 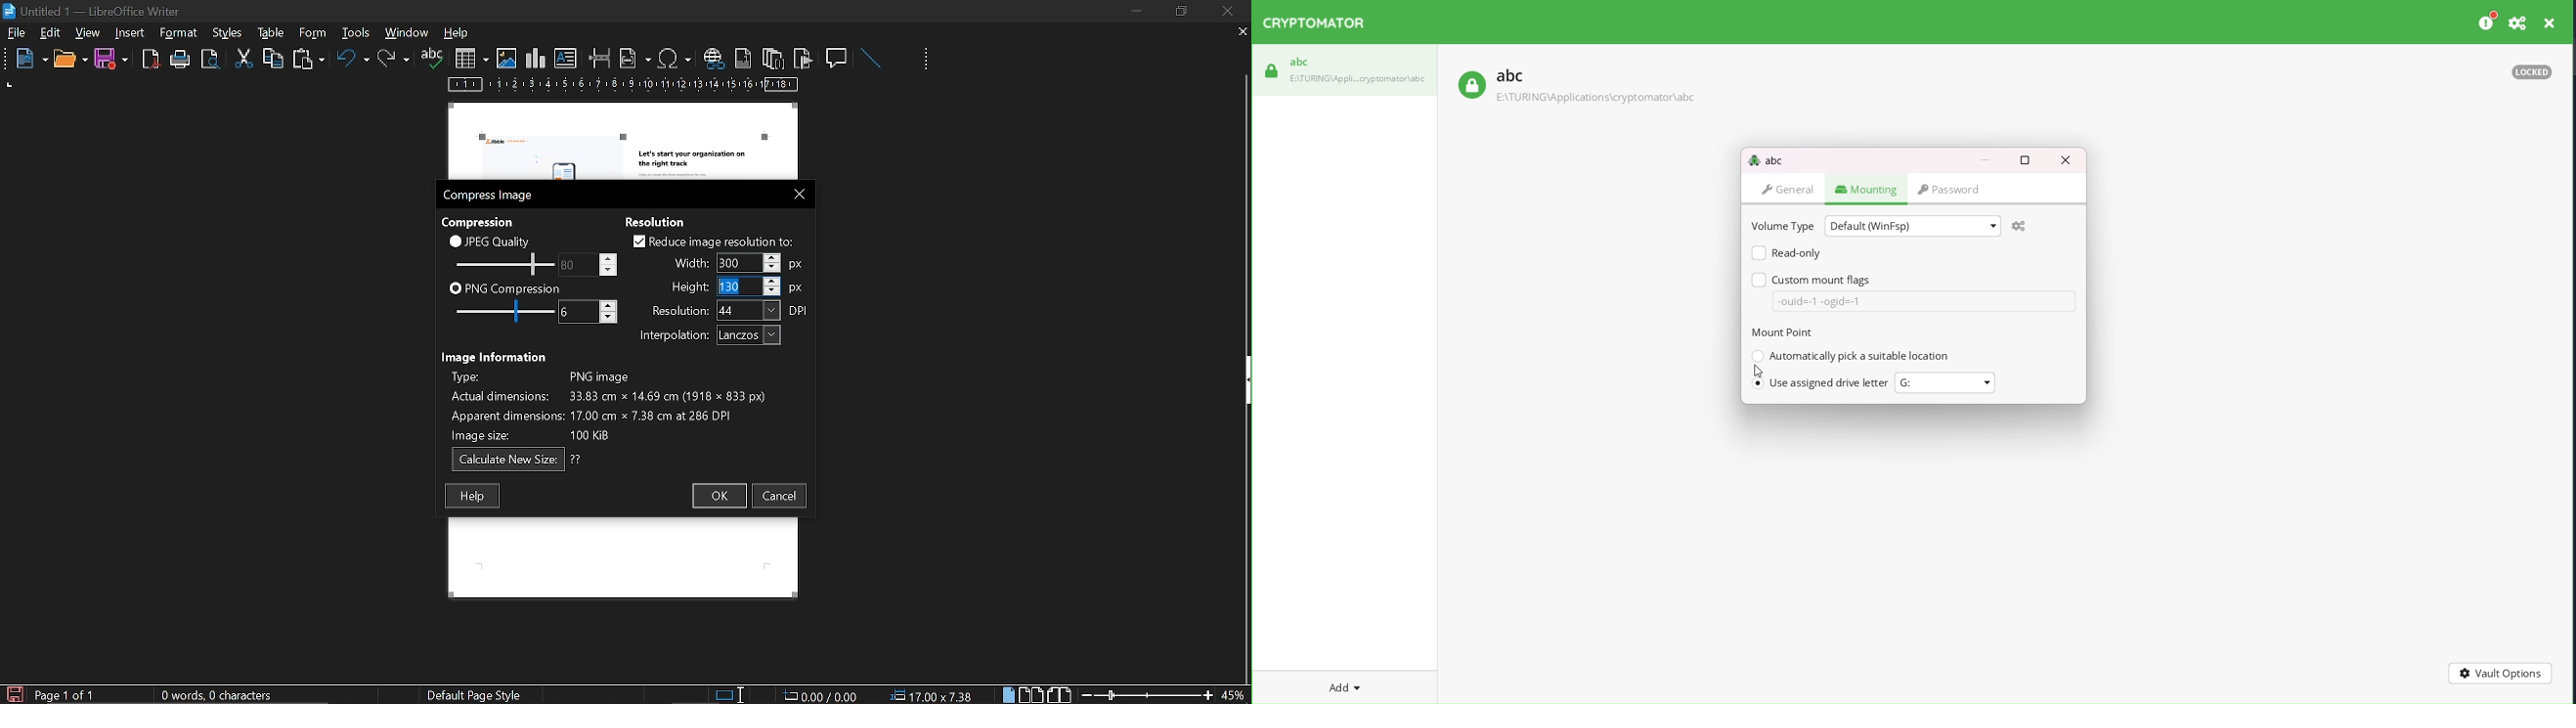 I want to click on locked, so click(x=1270, y=70).